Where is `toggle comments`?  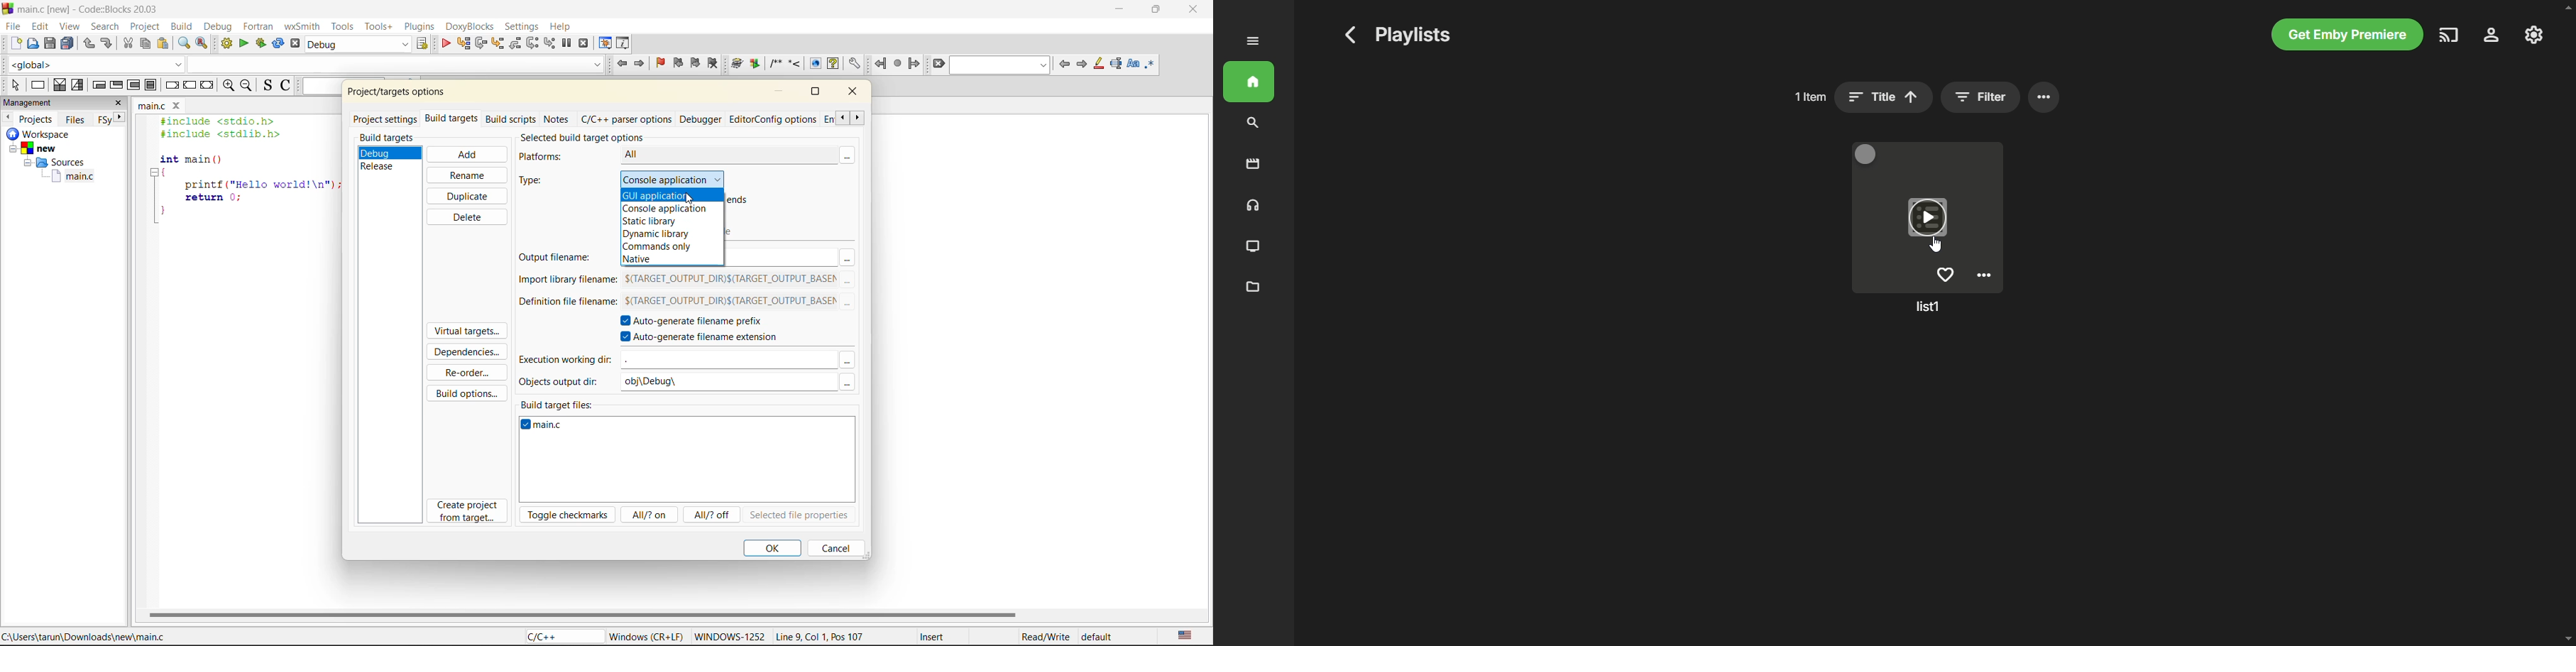 toggle comments is located at coordinates (286, 86).